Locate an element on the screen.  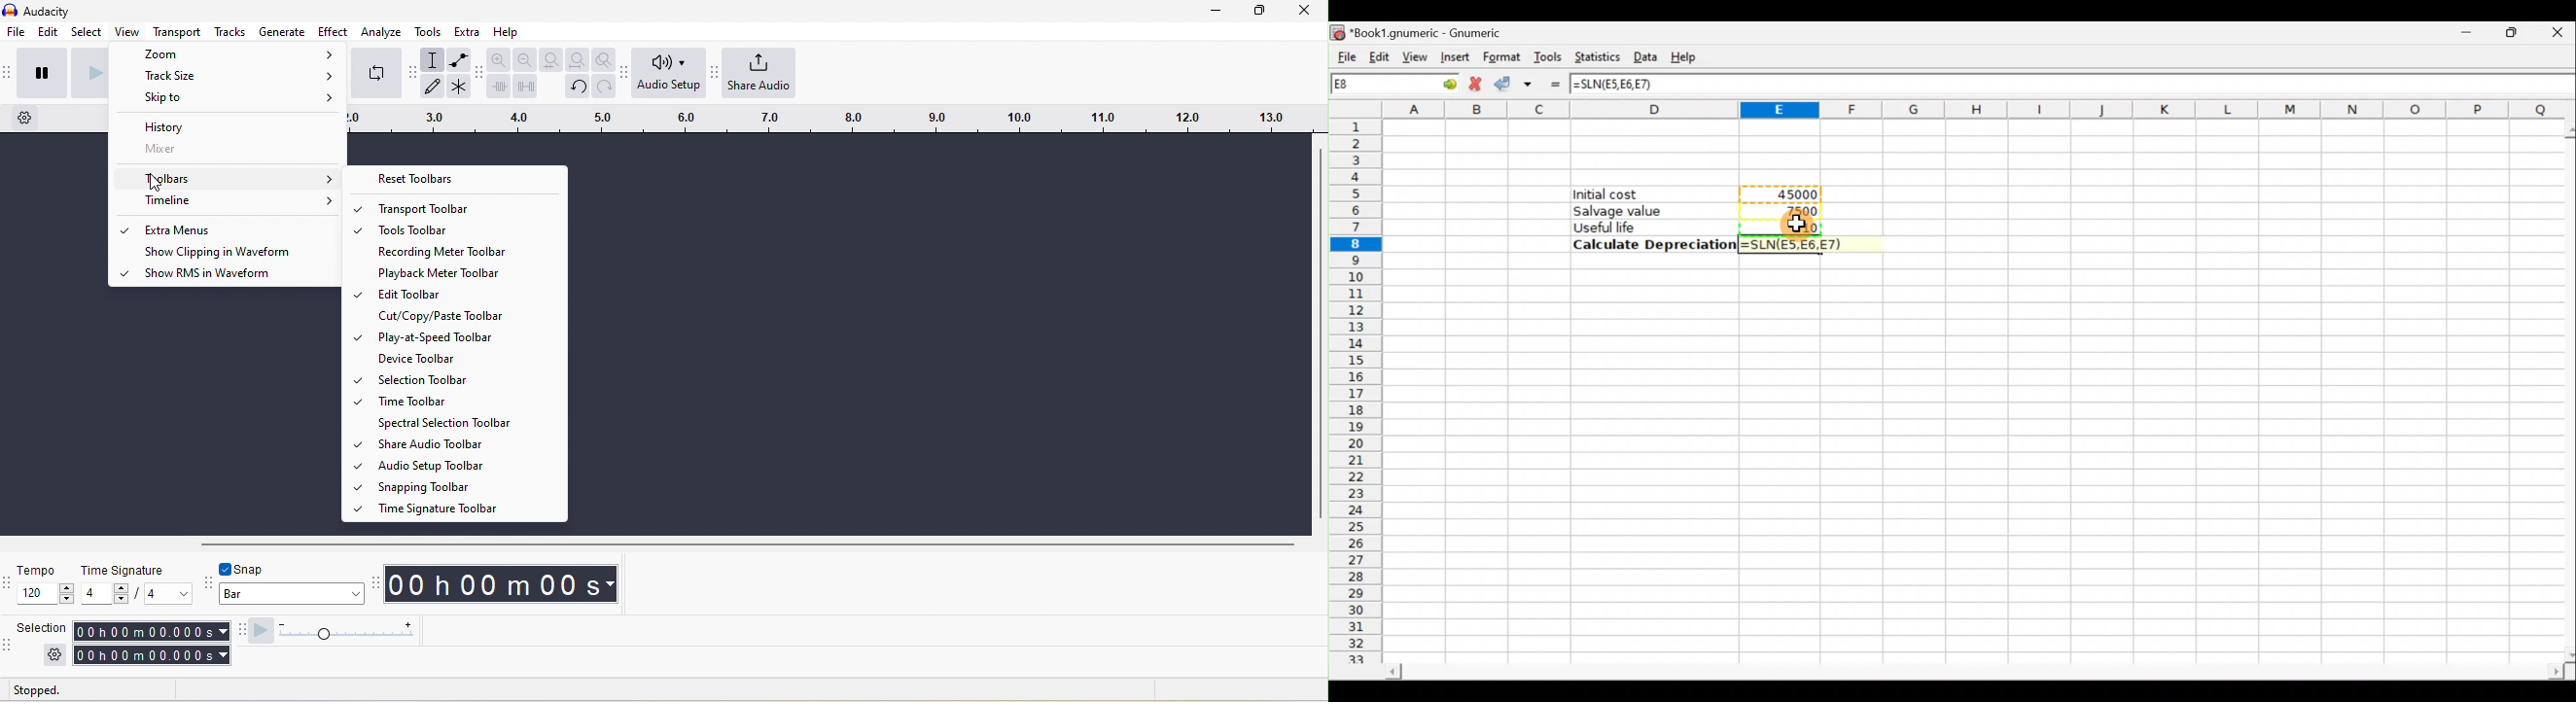
transport is located at coordinates (177, 31).